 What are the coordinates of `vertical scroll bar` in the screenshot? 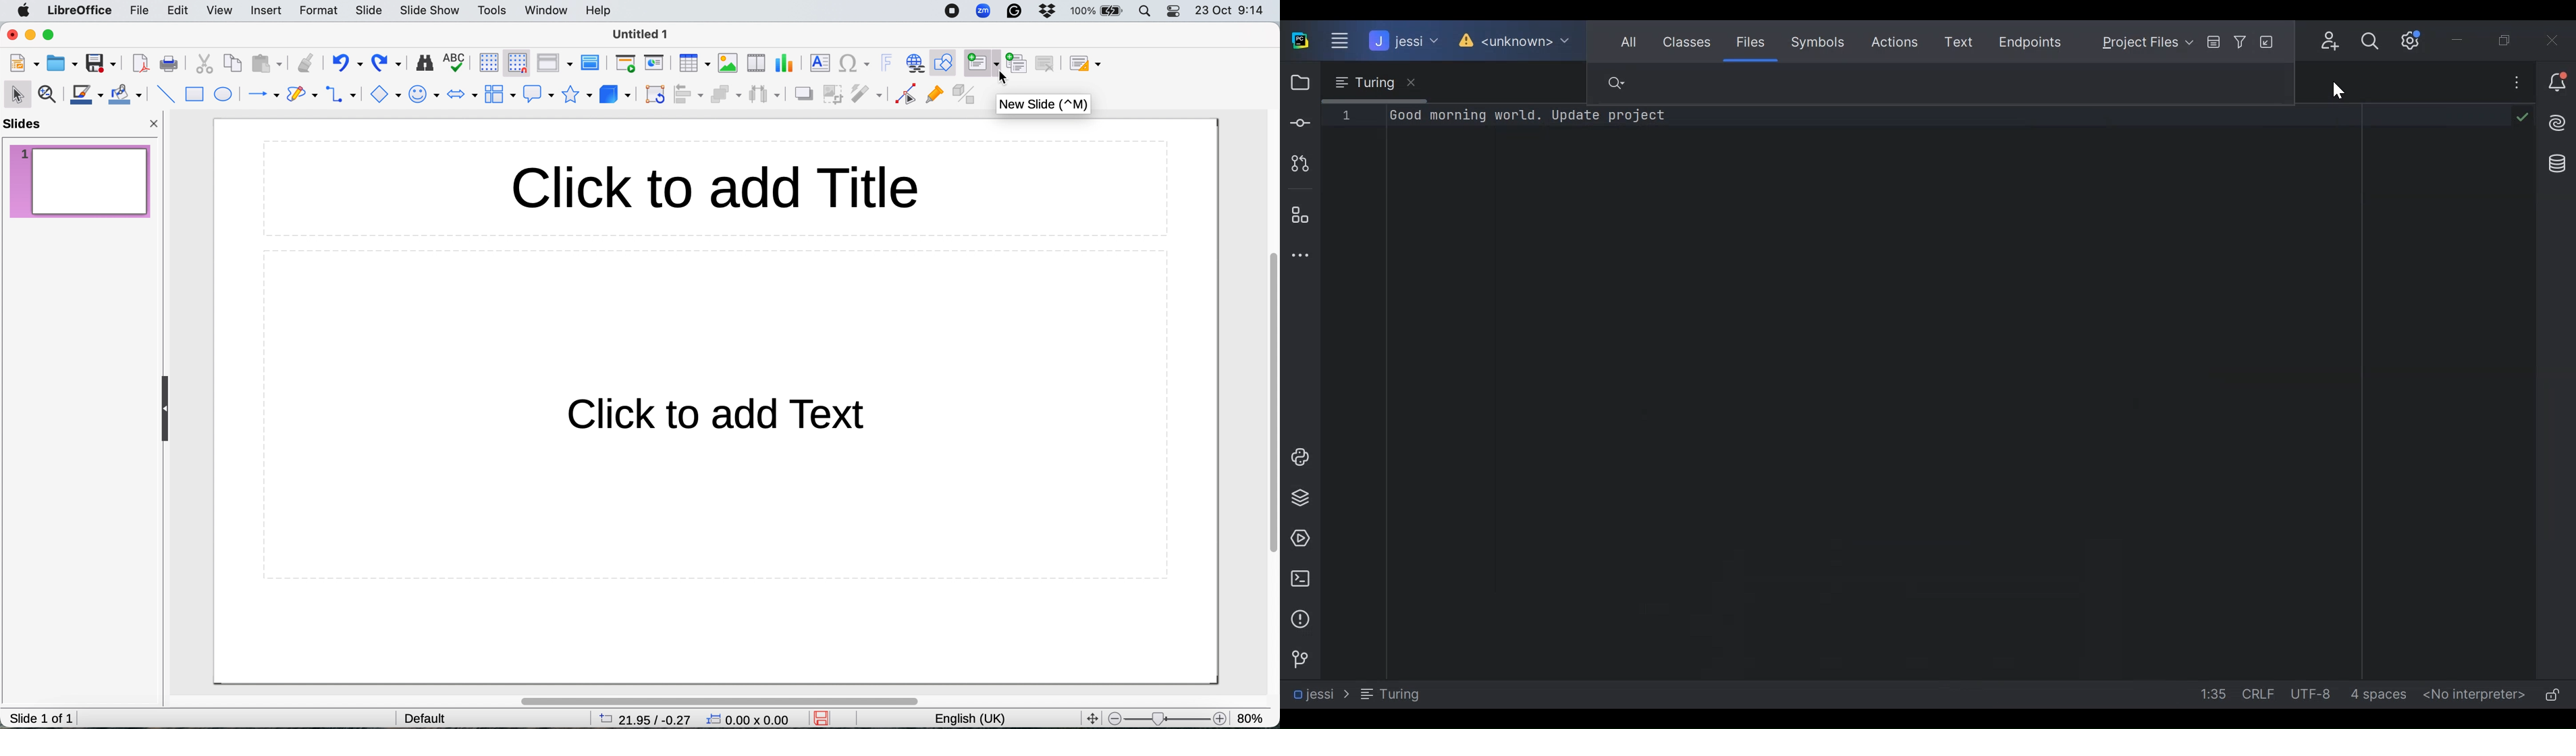 It's located at (1268, 406).